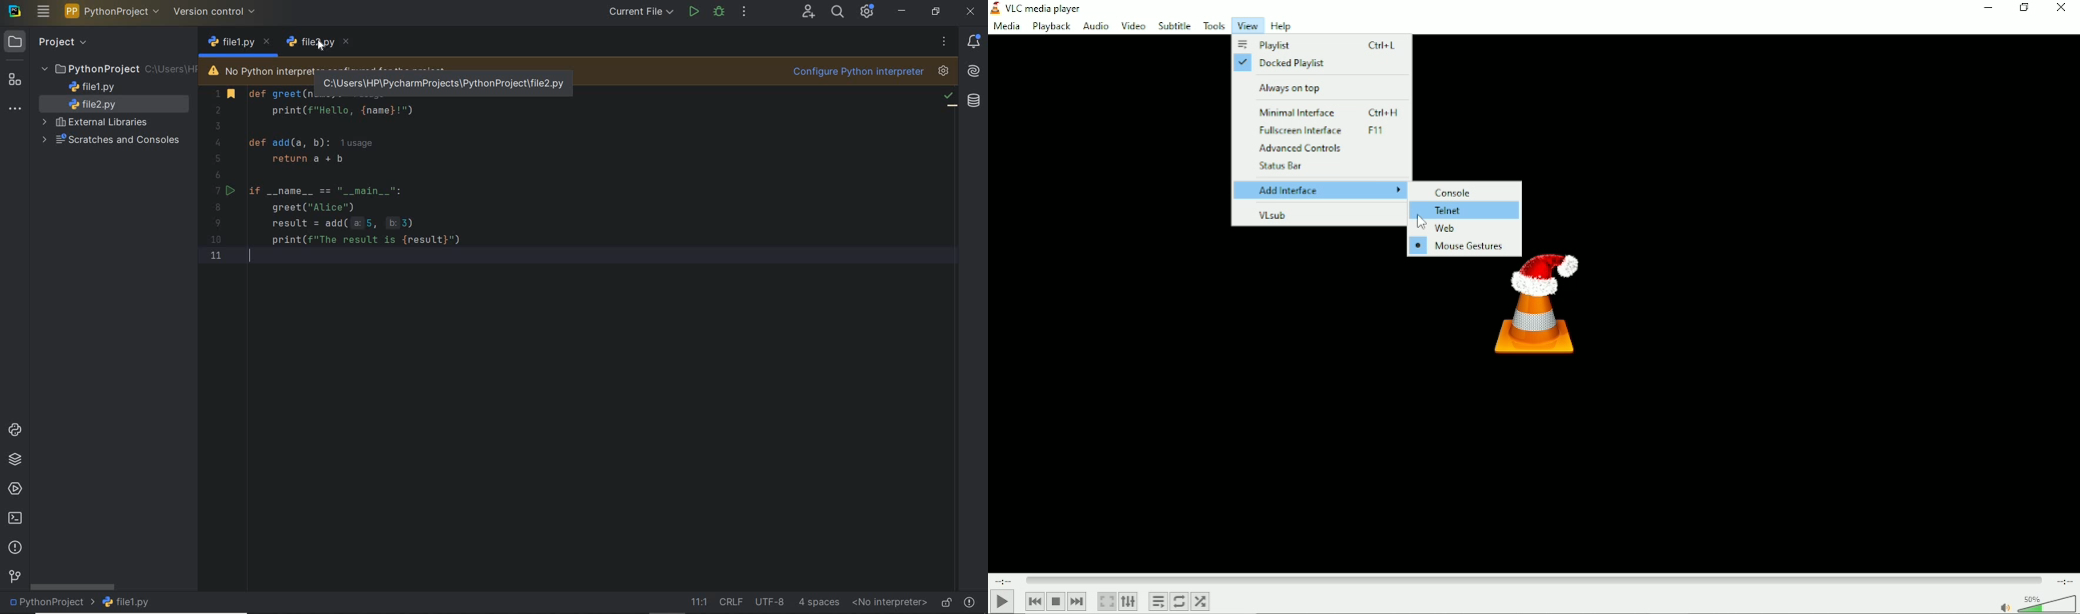  What do you see at coordinates (97, 105) in the screenshot?
I see `file name 2` at bounding box center [97, 105].